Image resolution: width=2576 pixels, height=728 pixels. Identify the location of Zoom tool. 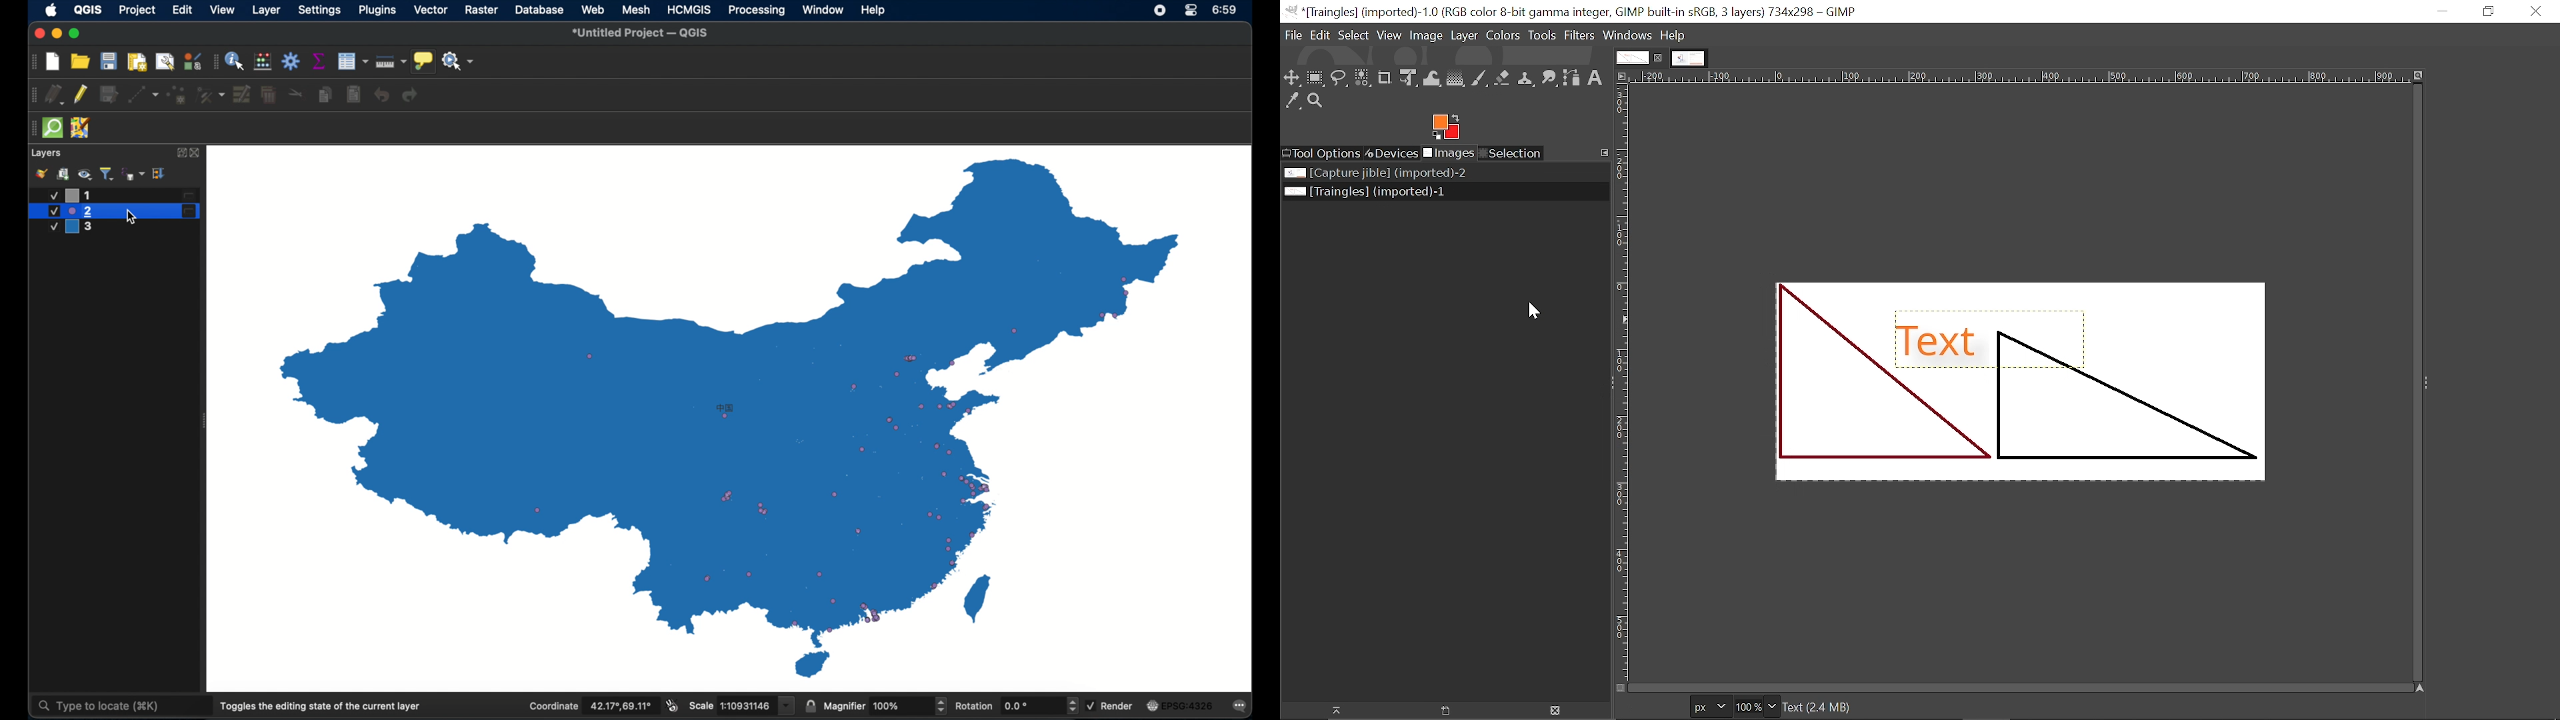
(1317, 100).